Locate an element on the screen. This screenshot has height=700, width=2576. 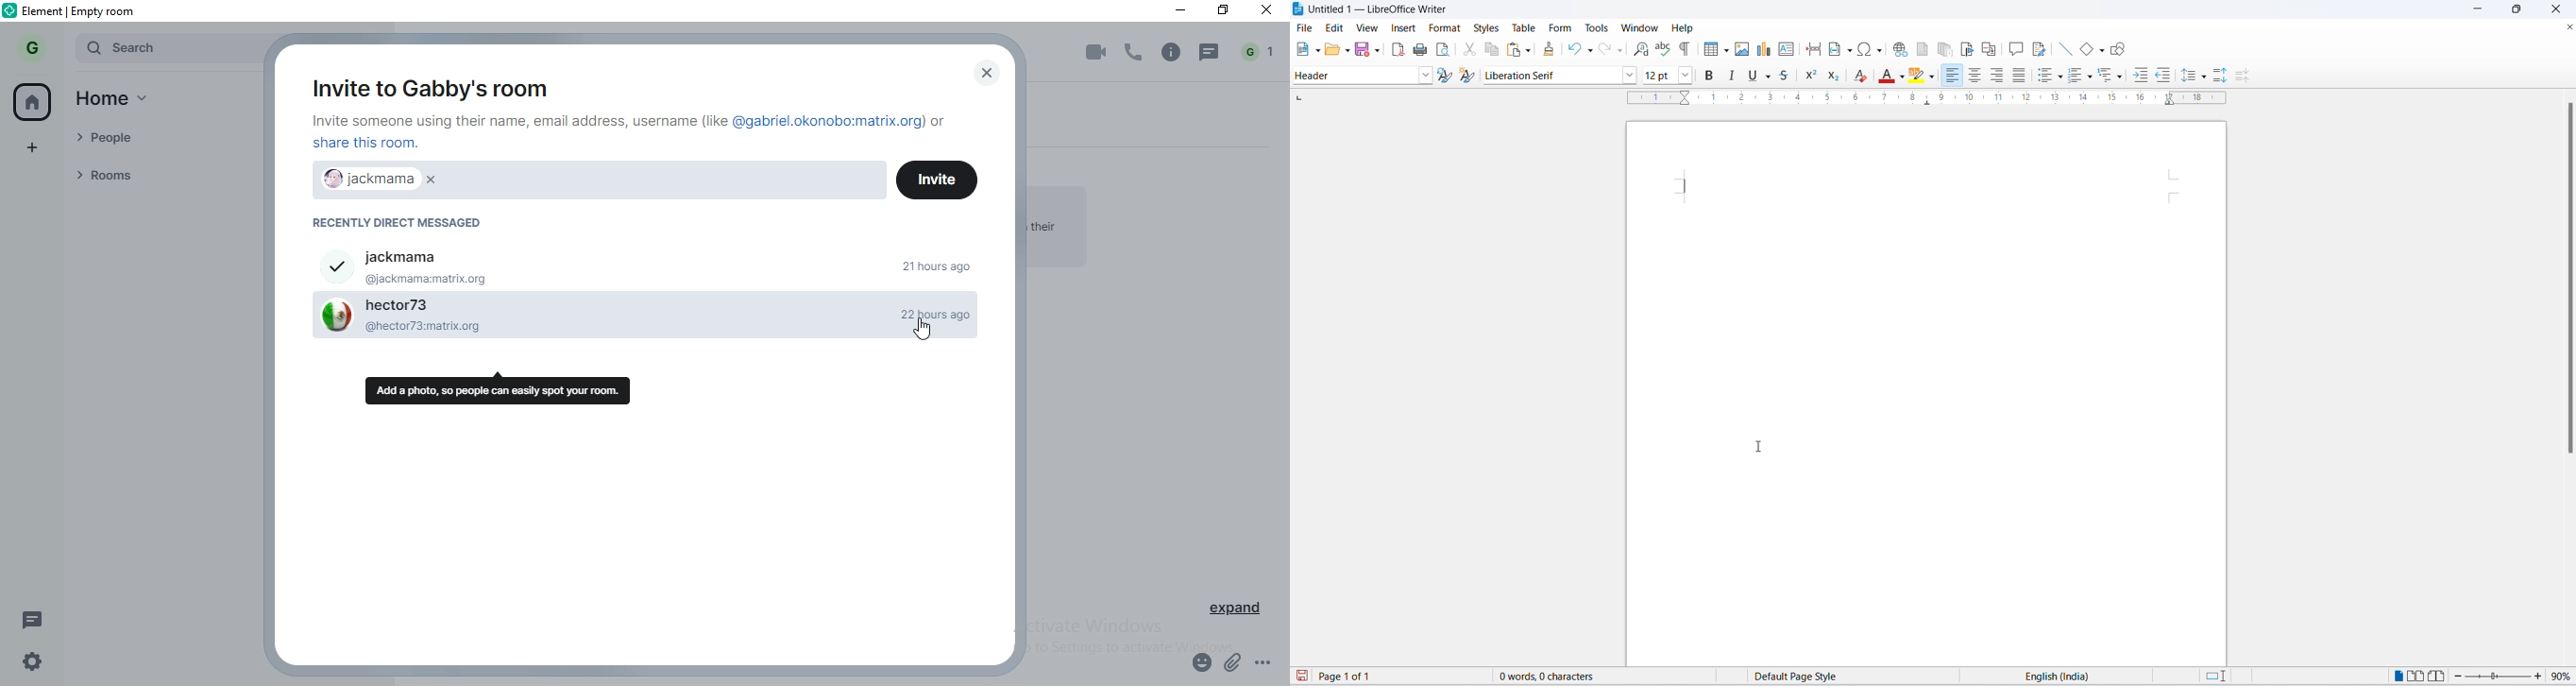
insert endnote is located at coordinates (1944, 46).